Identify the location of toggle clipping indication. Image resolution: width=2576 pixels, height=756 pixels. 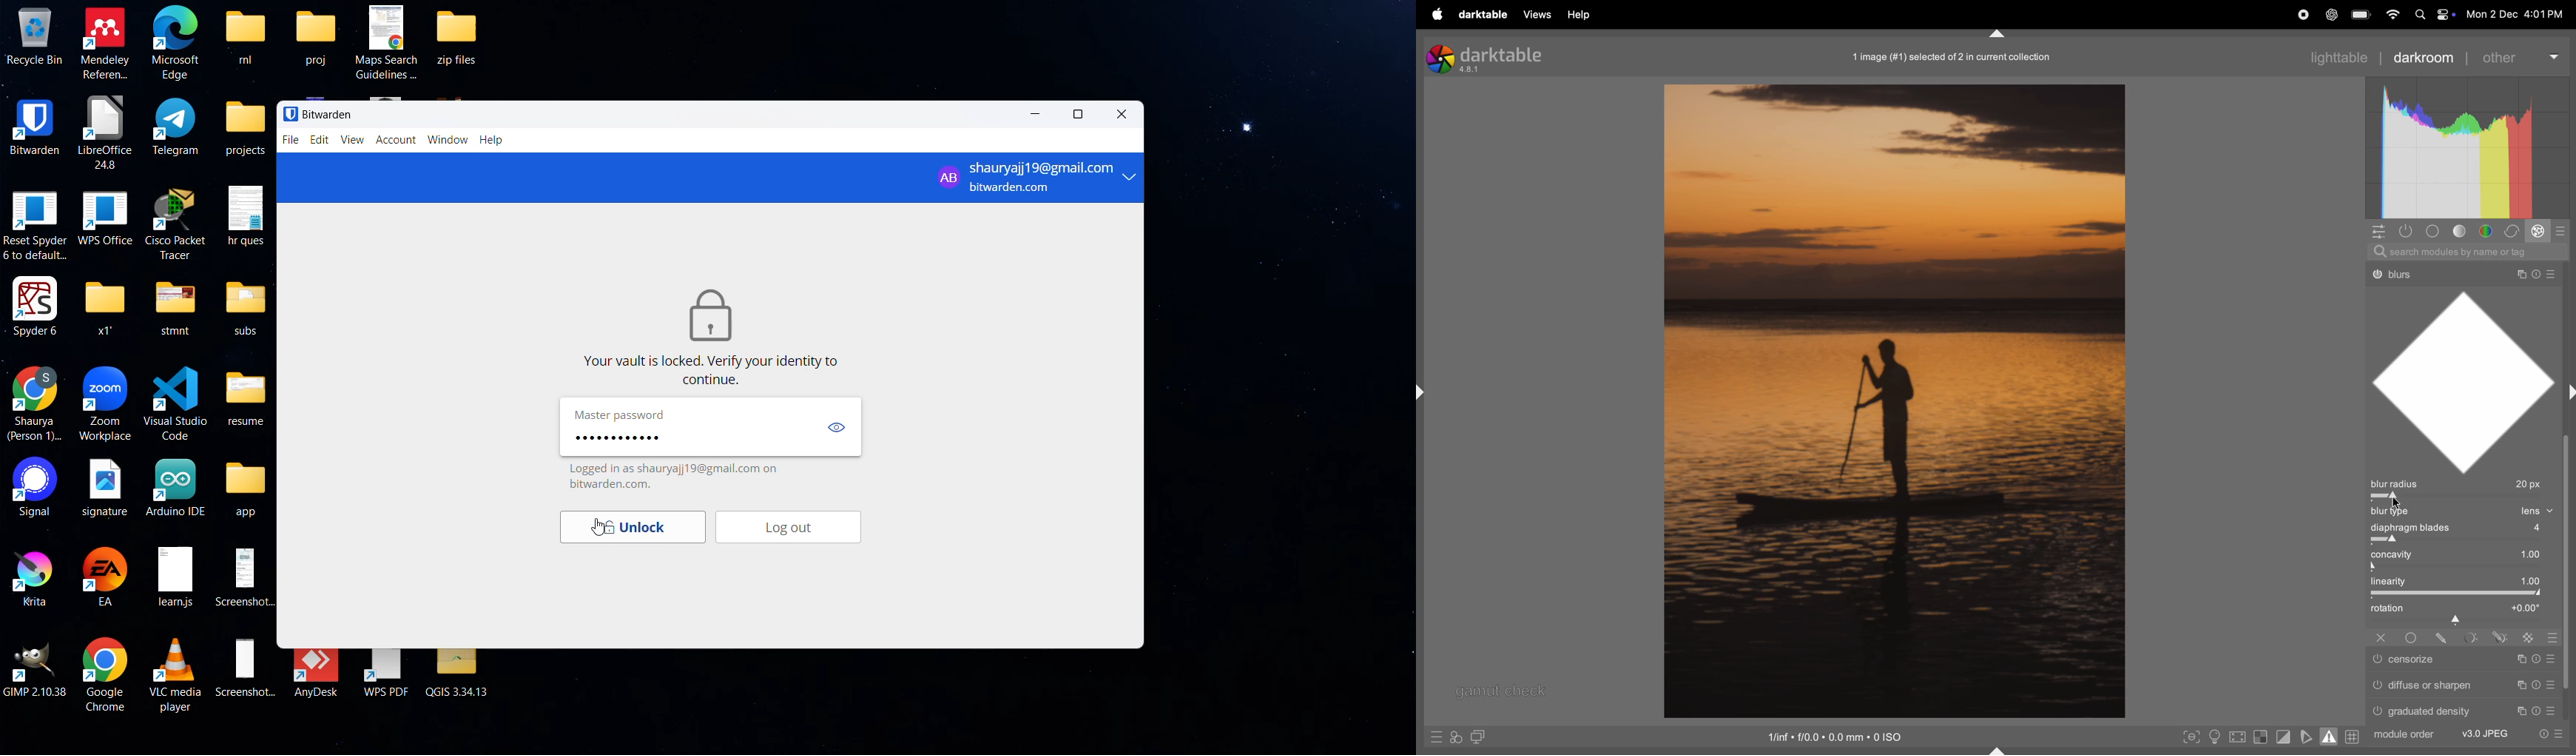
(2283, 738).